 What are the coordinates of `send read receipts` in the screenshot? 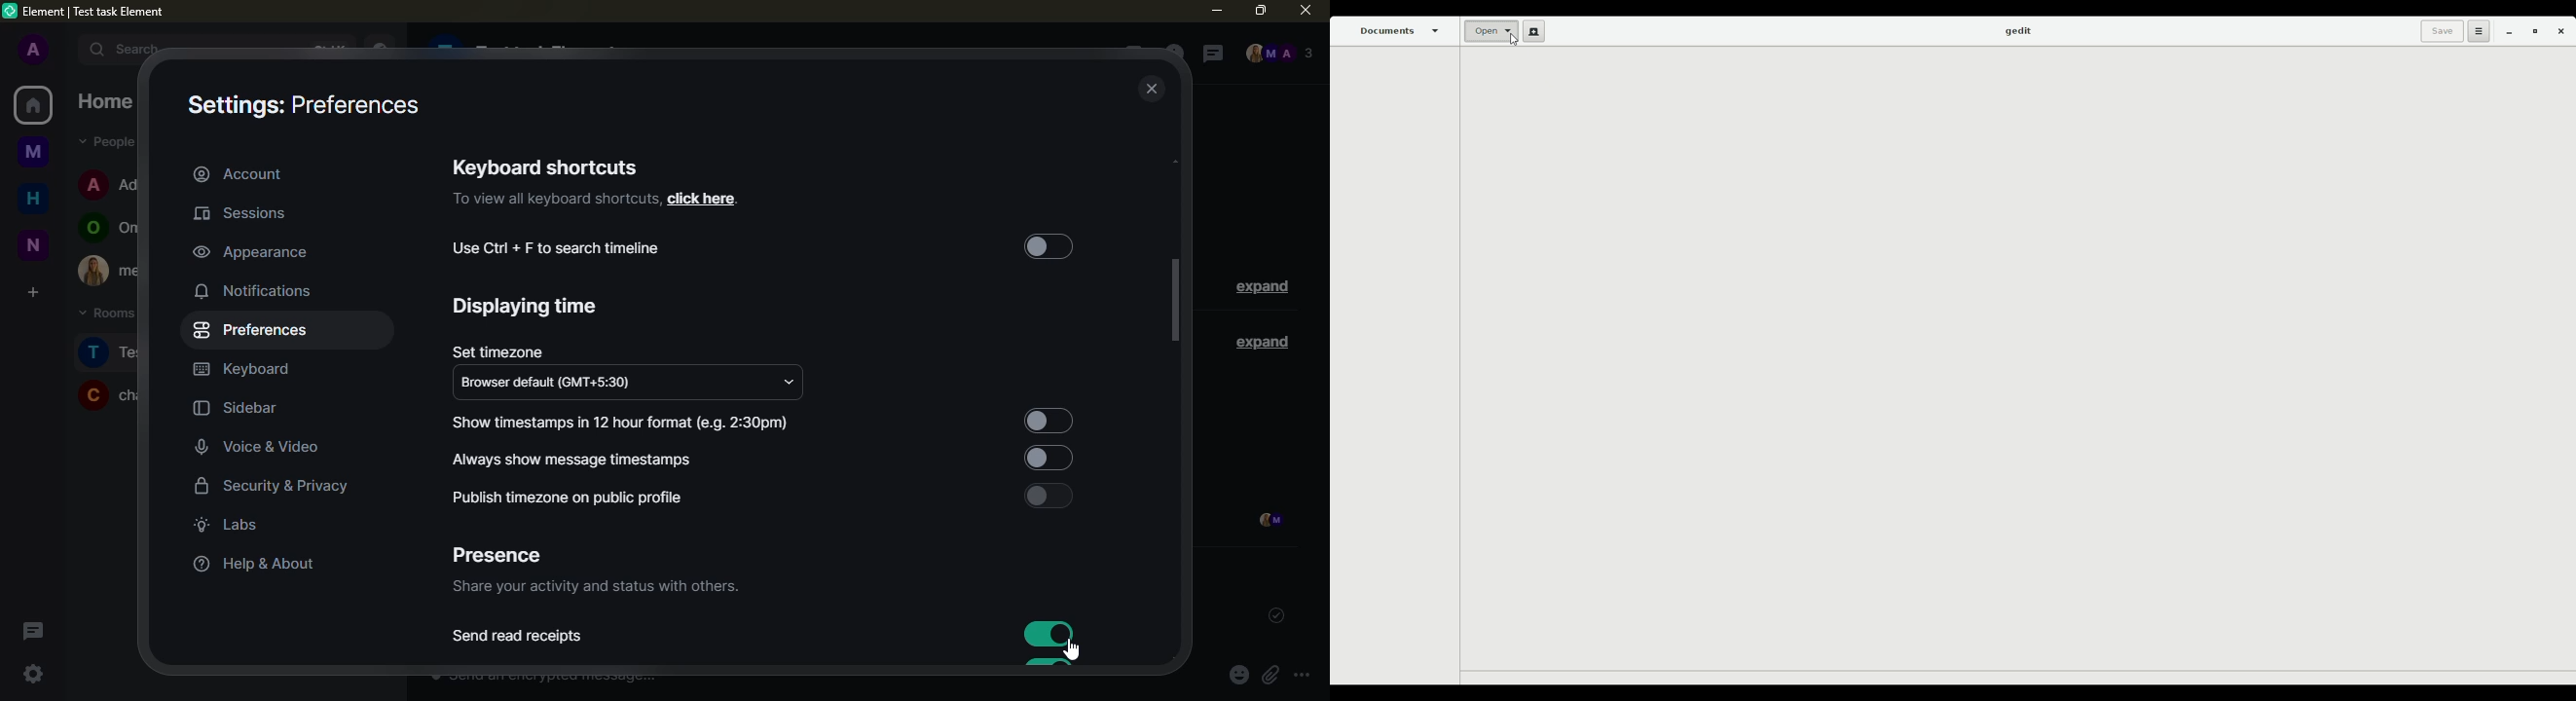 It's located at (519, 637).